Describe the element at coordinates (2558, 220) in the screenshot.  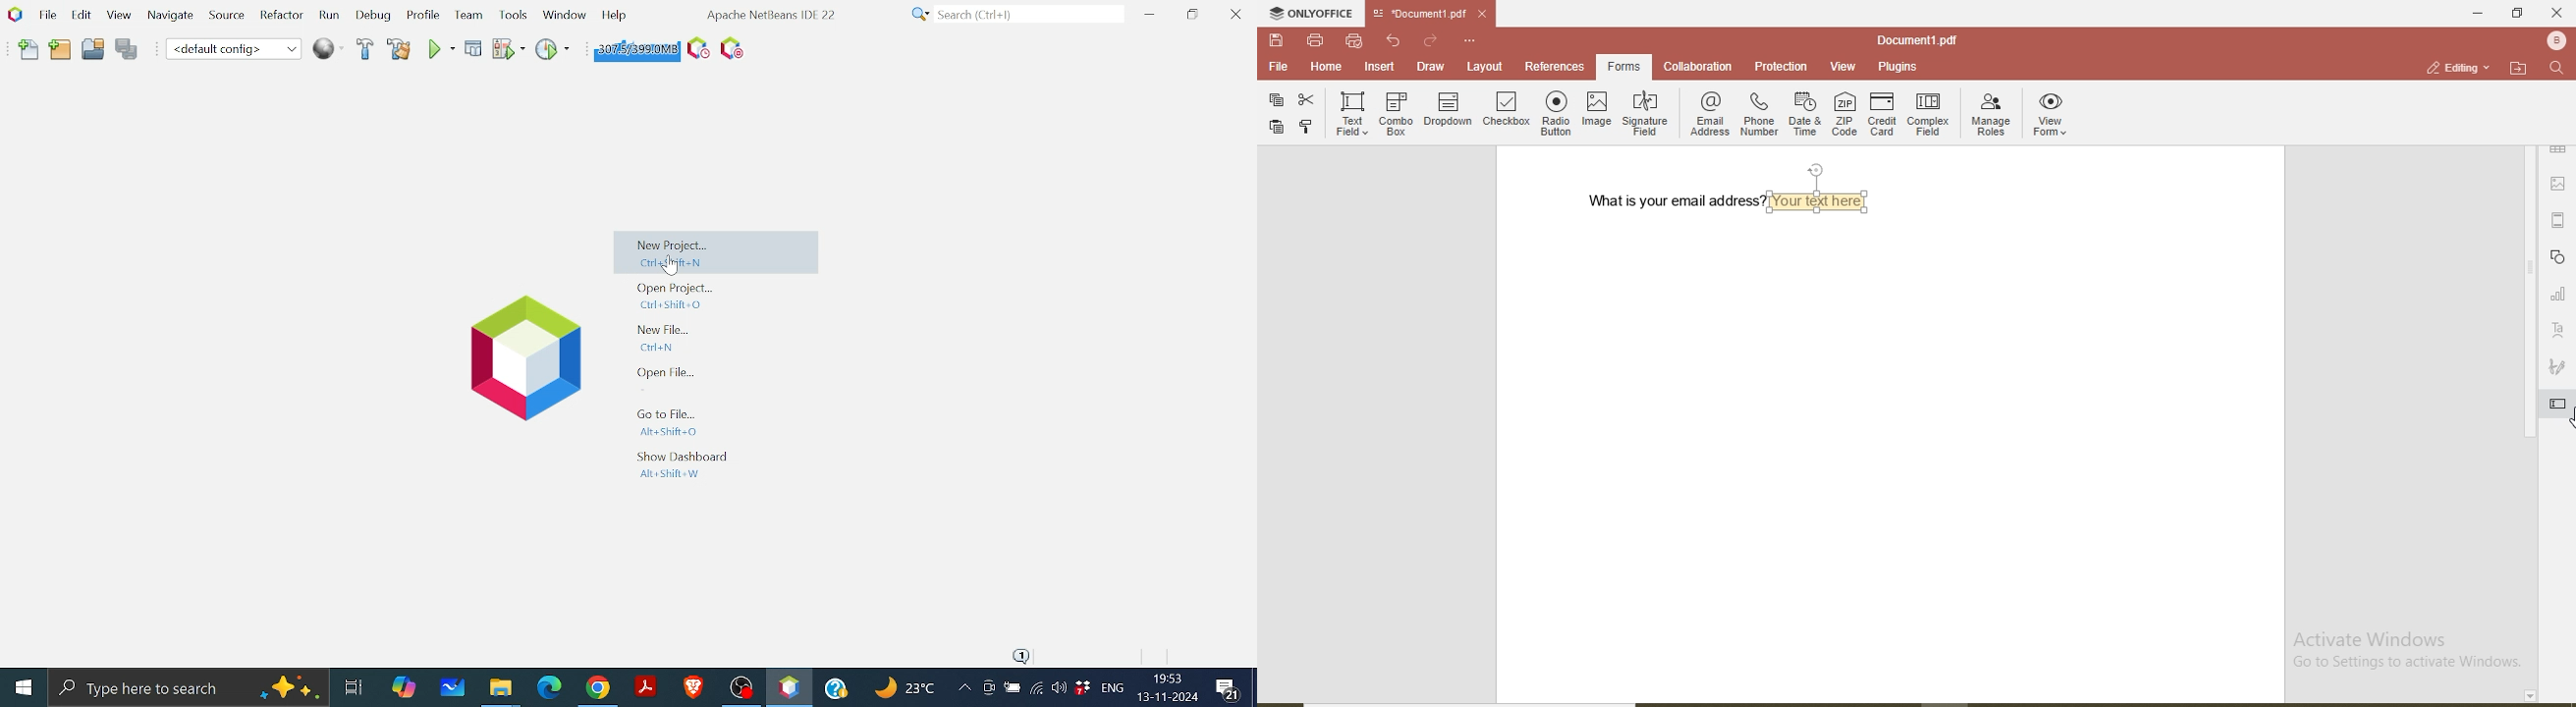
I see `margin` at that location.